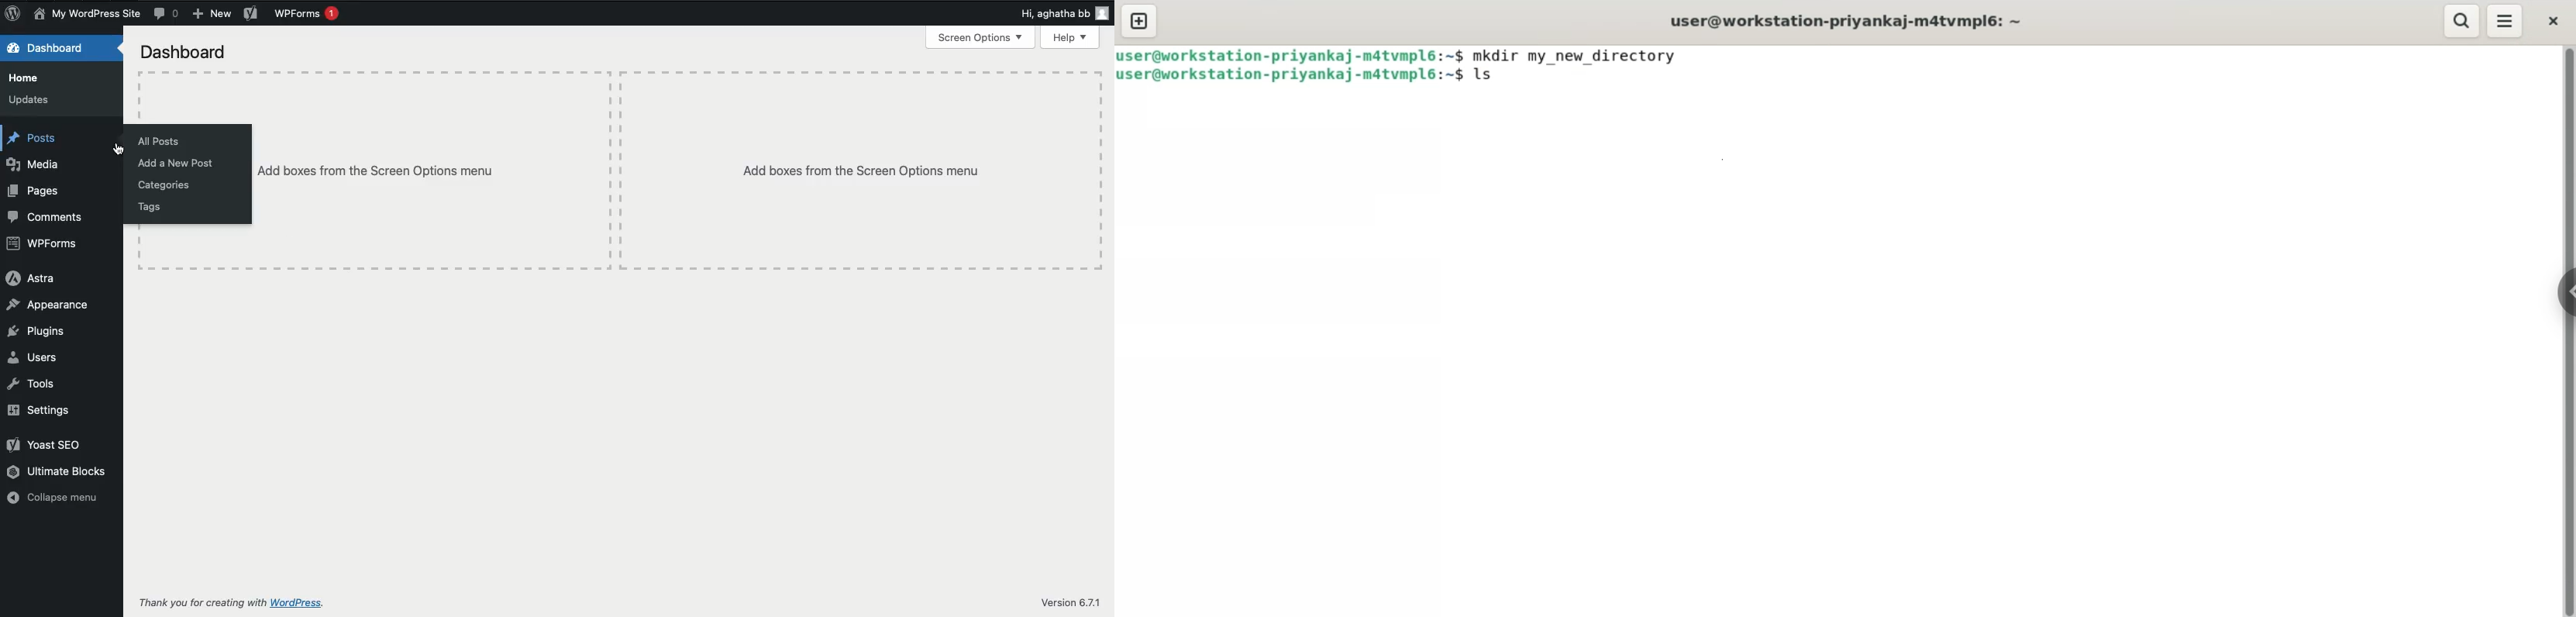 The image size is (2576, 644). What do you see at coordinates (214, 14) in the screenshot?
I see `New` at bounding box center [214, 14].